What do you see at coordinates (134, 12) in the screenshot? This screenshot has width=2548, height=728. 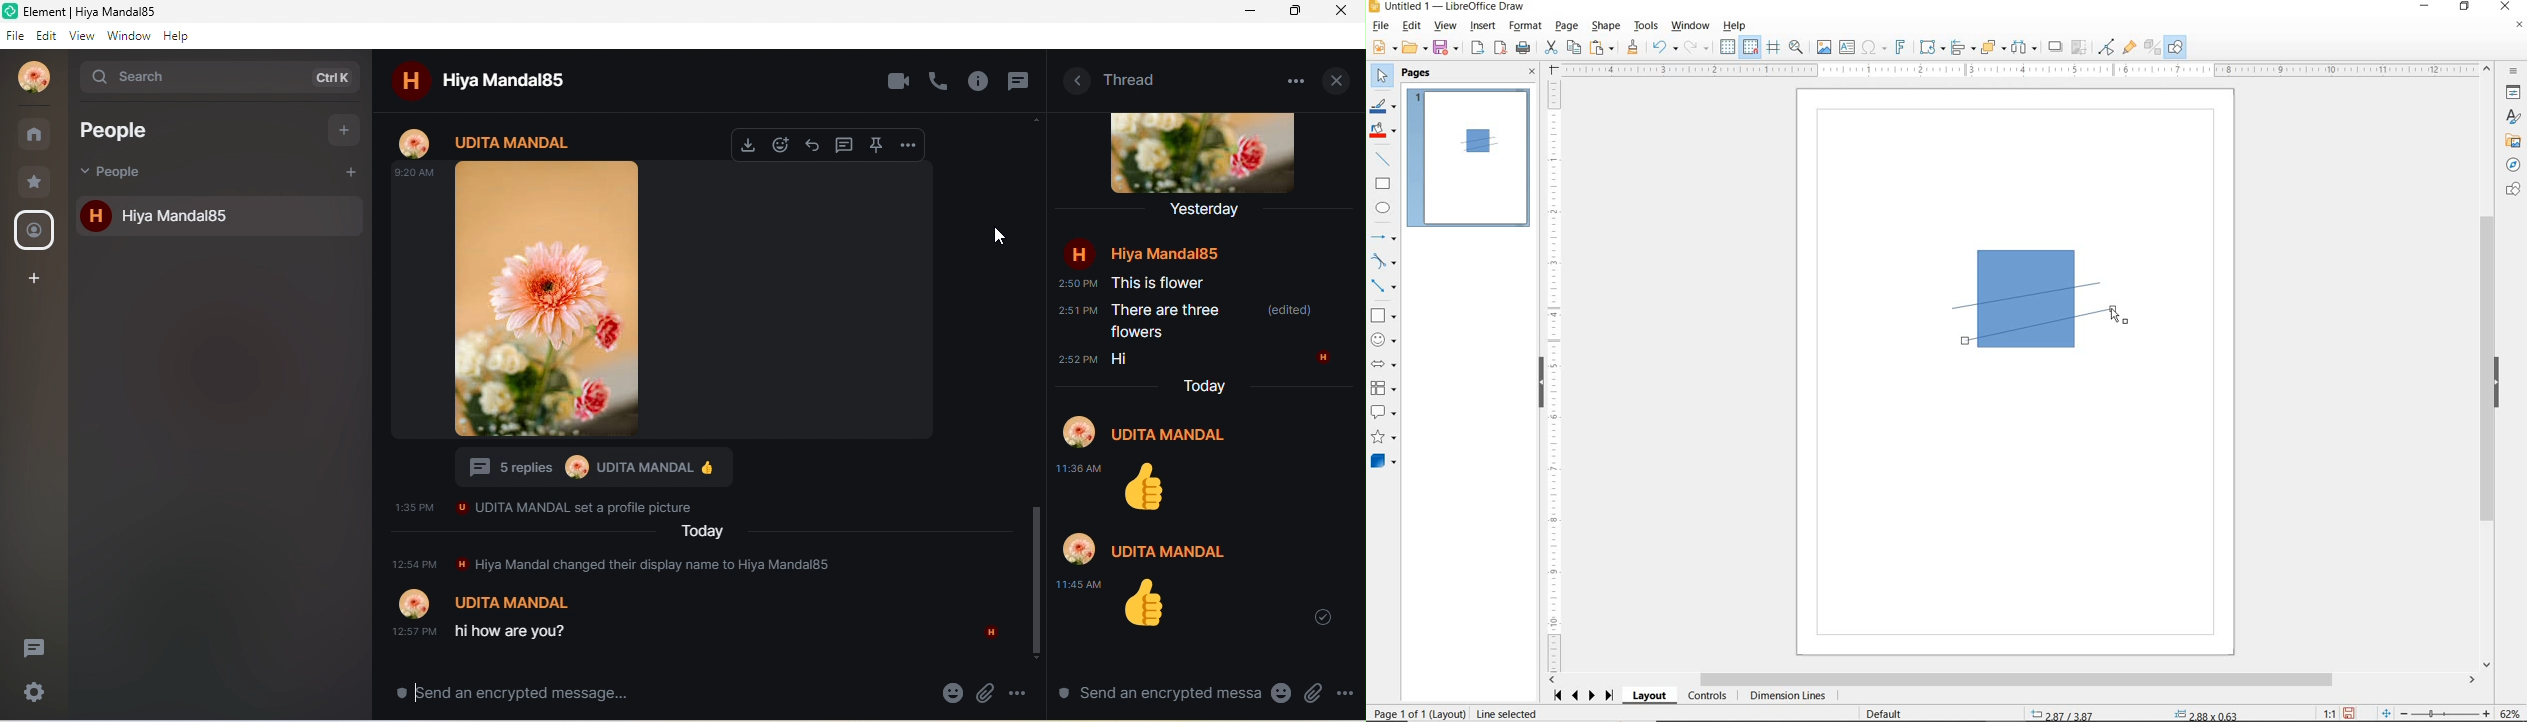 I see `Element | Hiya Mandal85` at bounding box center [134, 12].